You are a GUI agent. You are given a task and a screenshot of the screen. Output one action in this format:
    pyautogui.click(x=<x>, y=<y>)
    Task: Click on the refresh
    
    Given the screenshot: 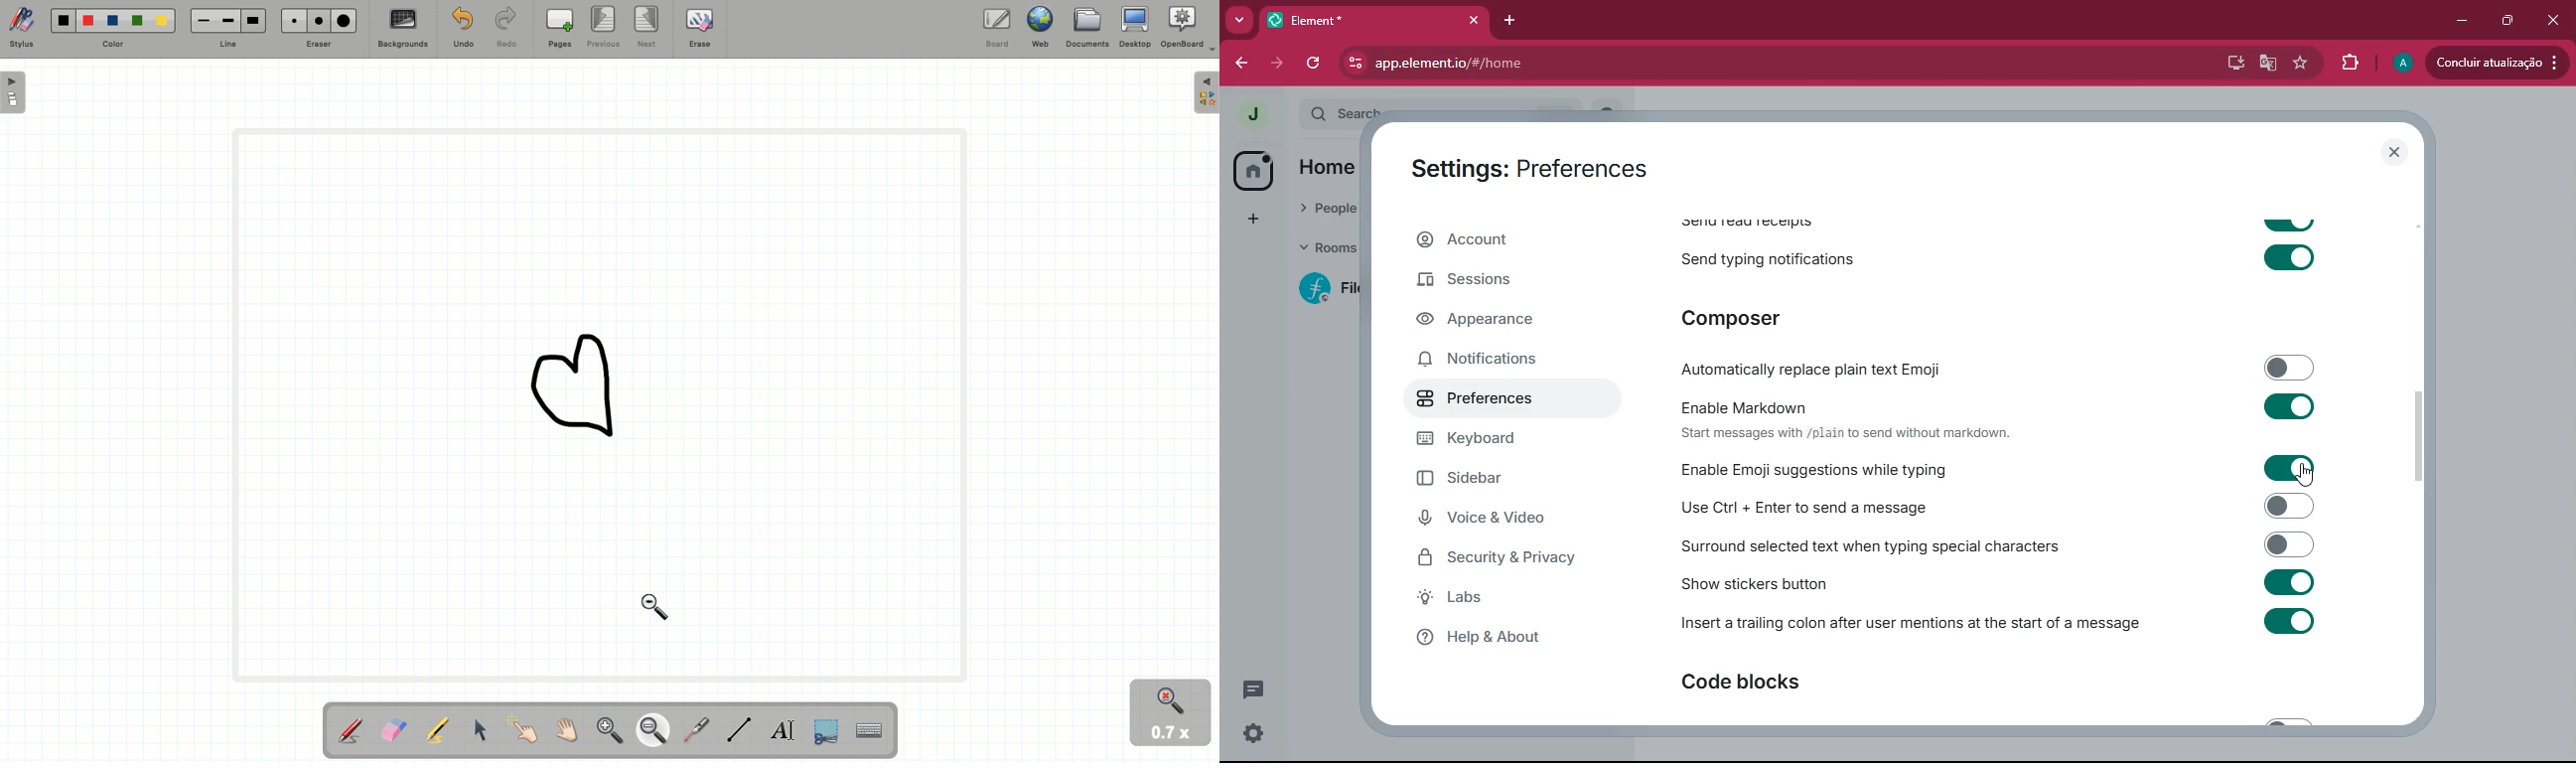 What is the action you would take?
    pyautogui.click(x=1315, y=64)
    